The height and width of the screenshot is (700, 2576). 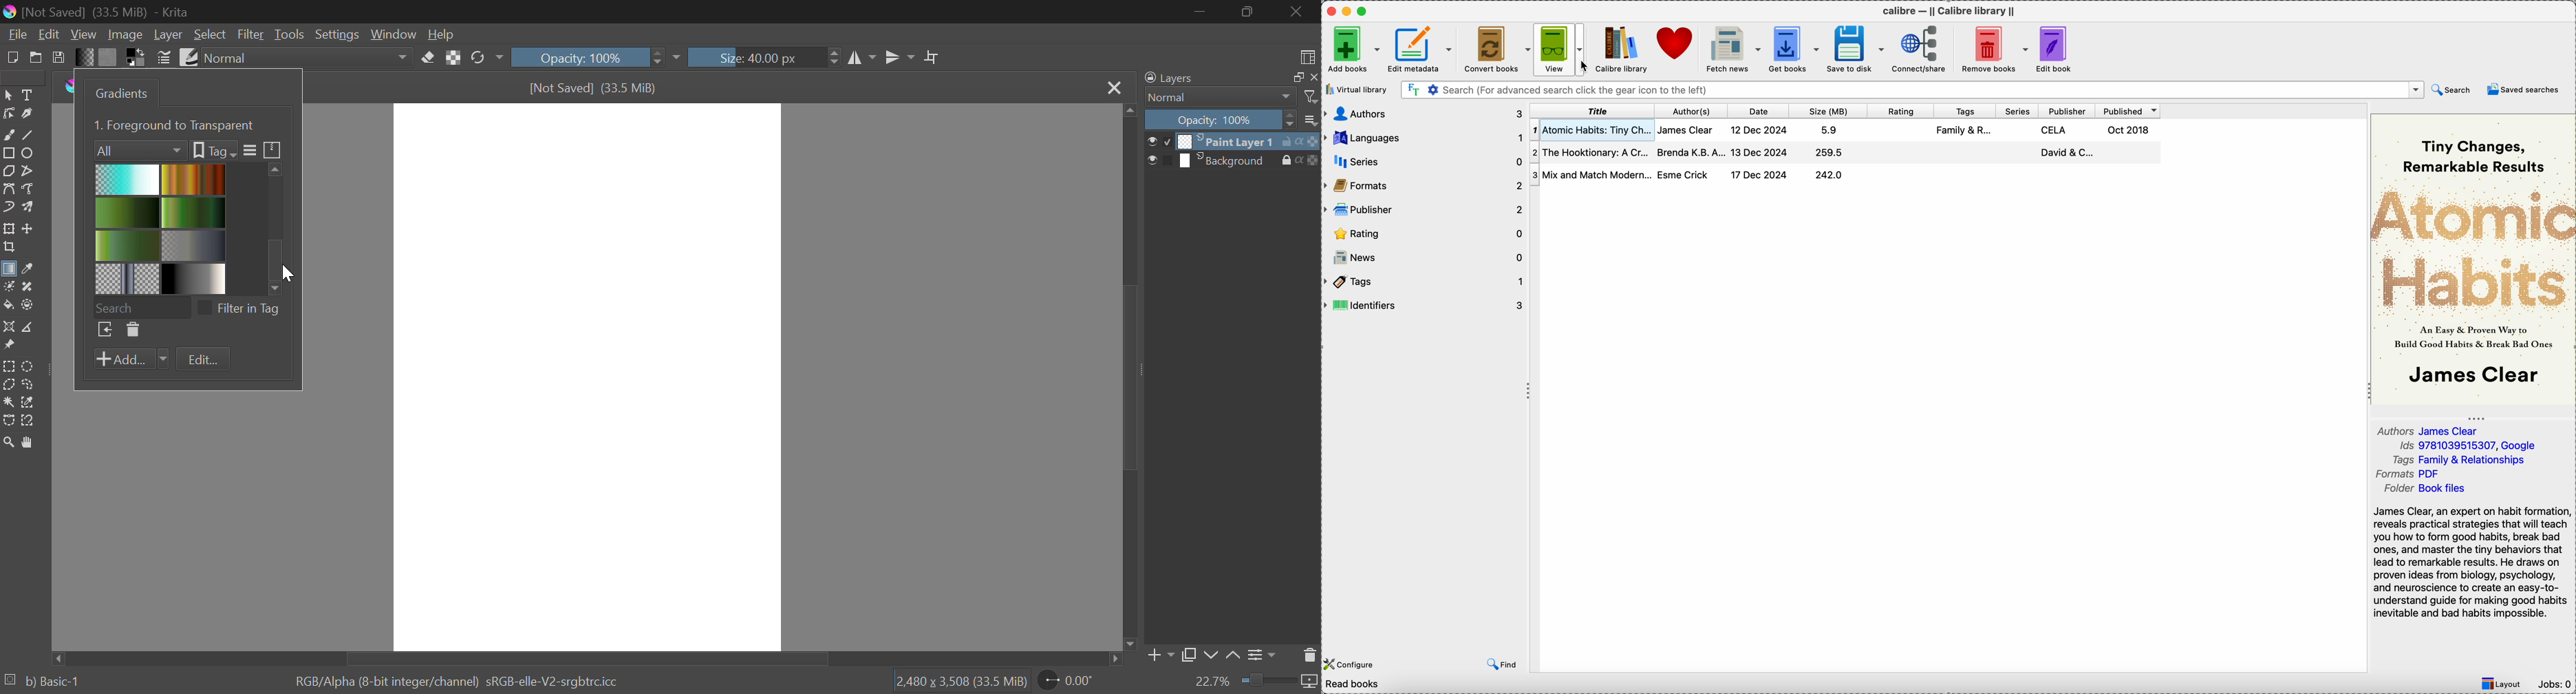 What do you see at coordinates (1692, 110) in the screenshot?
I see `author(s)` at bounding box center [1692, 110].